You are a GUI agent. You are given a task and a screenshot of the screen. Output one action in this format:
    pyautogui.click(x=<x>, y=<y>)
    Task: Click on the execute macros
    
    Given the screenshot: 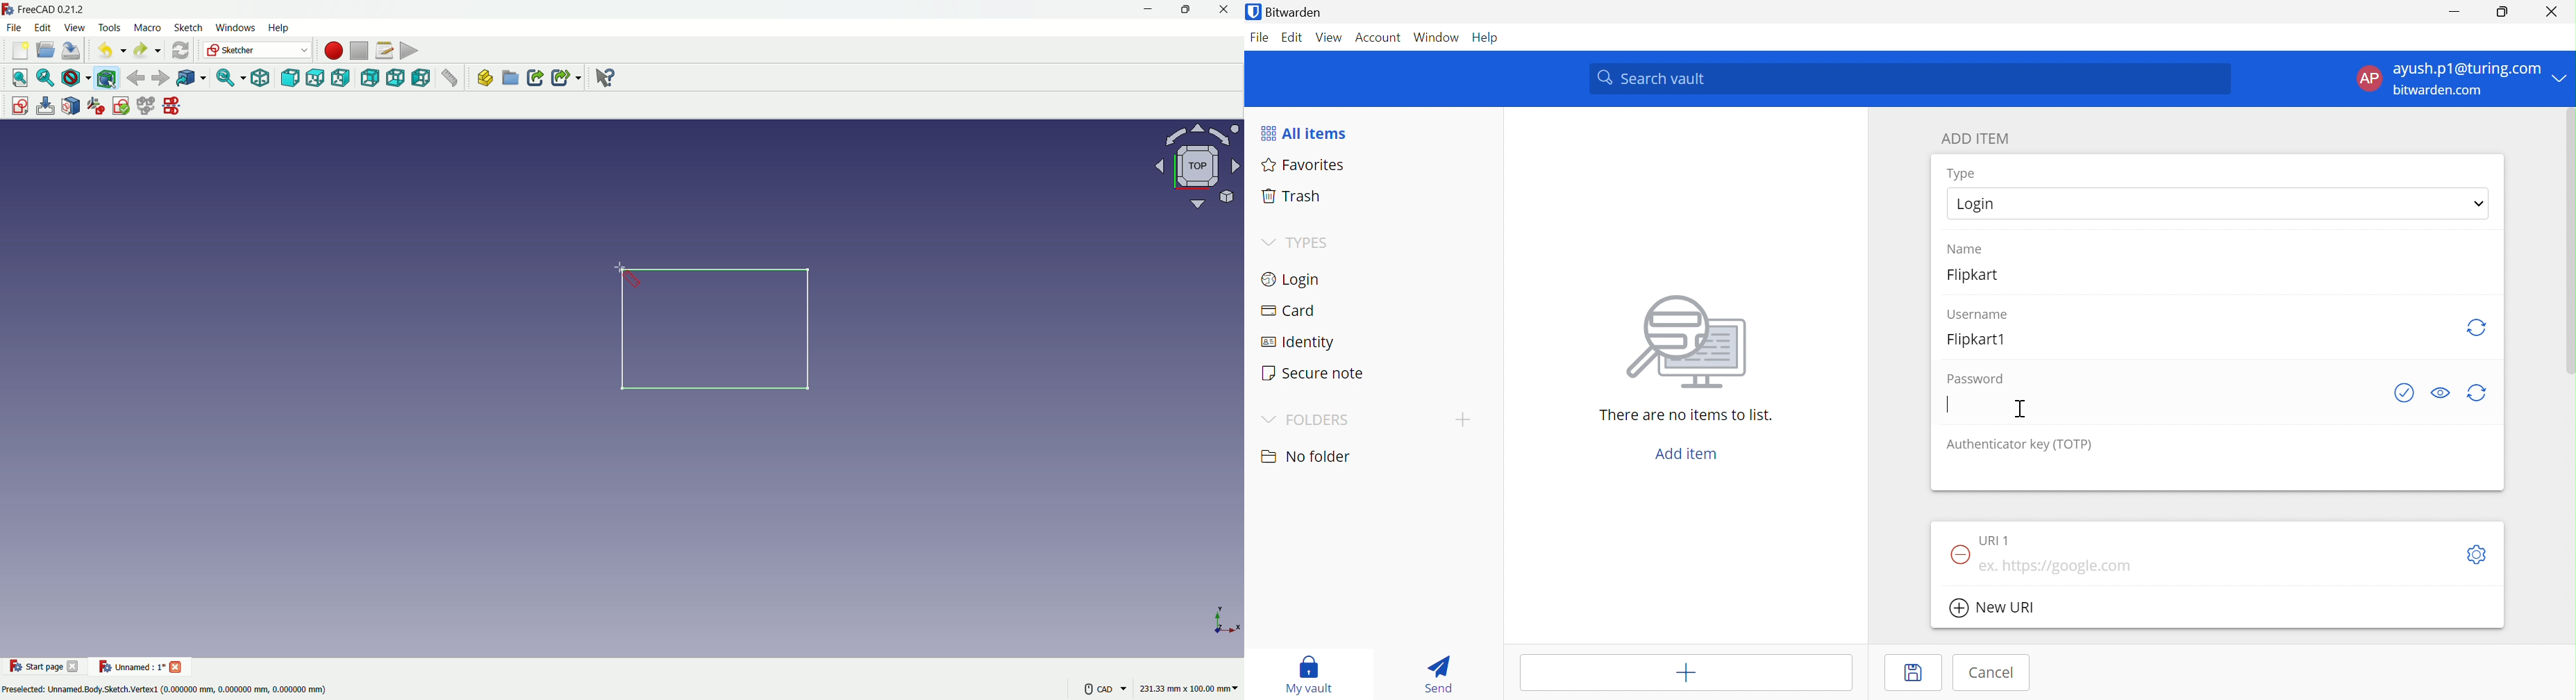 What is the action you would take?
    pyautogui.click(x=409, y=52)
    